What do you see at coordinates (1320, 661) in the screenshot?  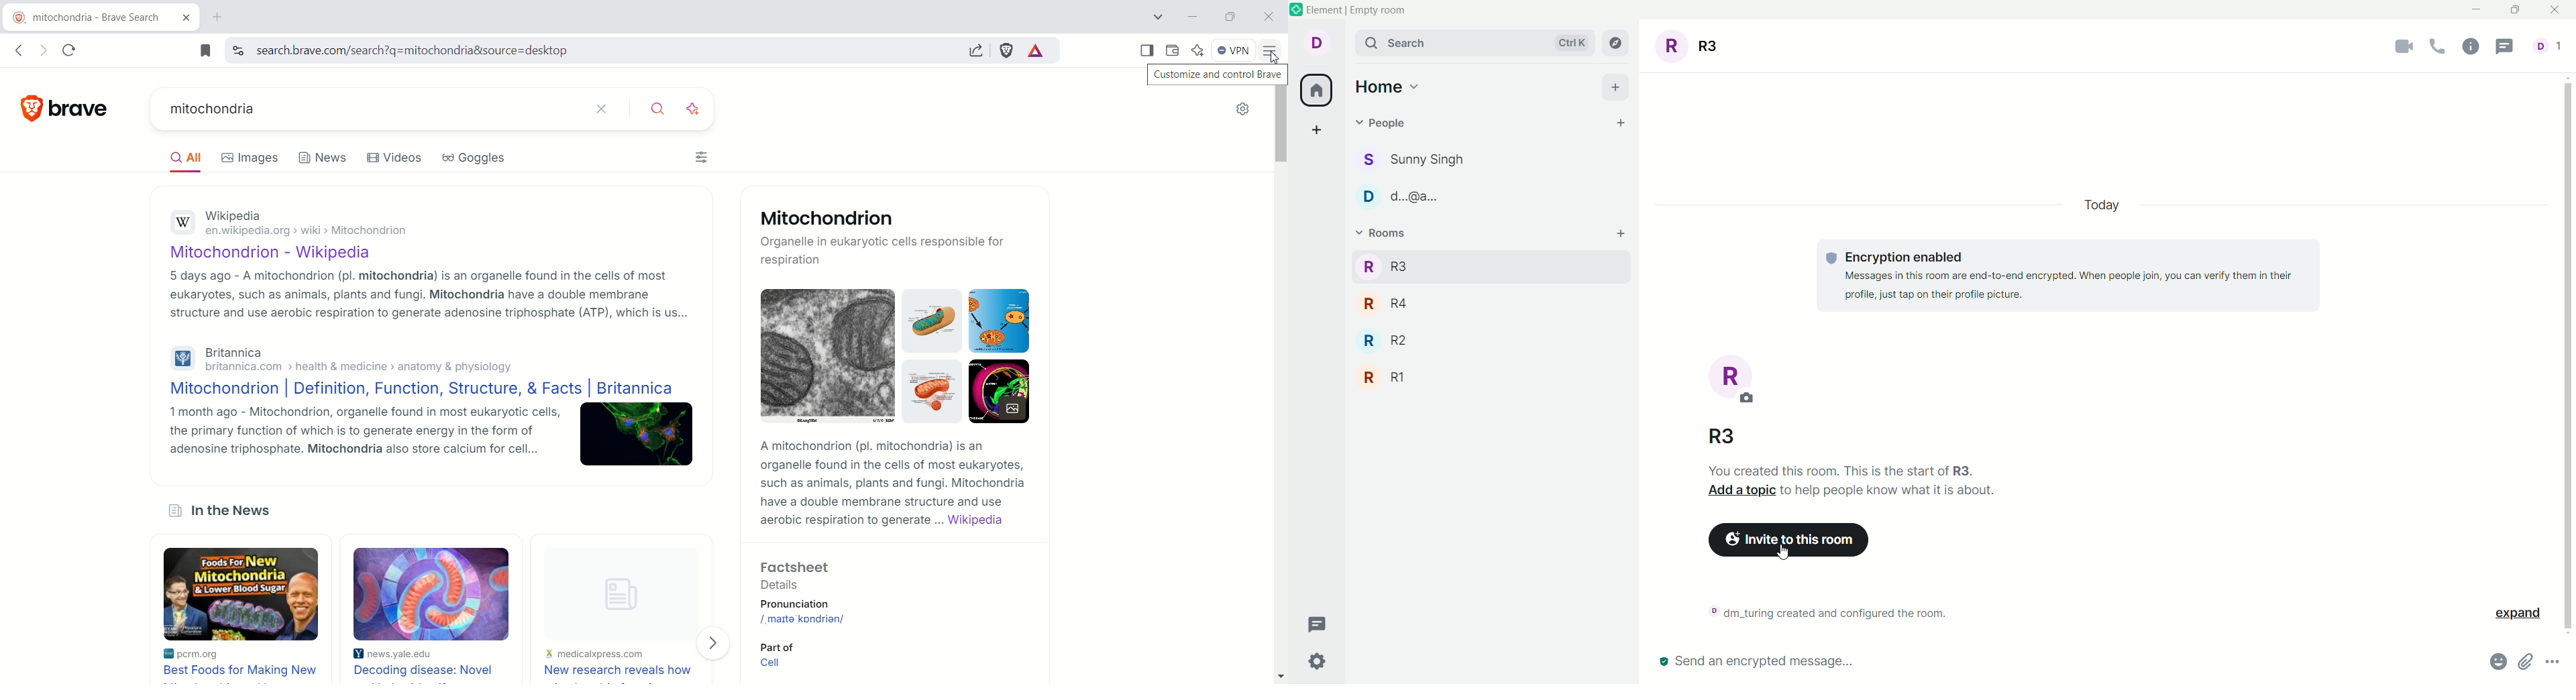 I see `settings` at bounding box center [1320, 661].